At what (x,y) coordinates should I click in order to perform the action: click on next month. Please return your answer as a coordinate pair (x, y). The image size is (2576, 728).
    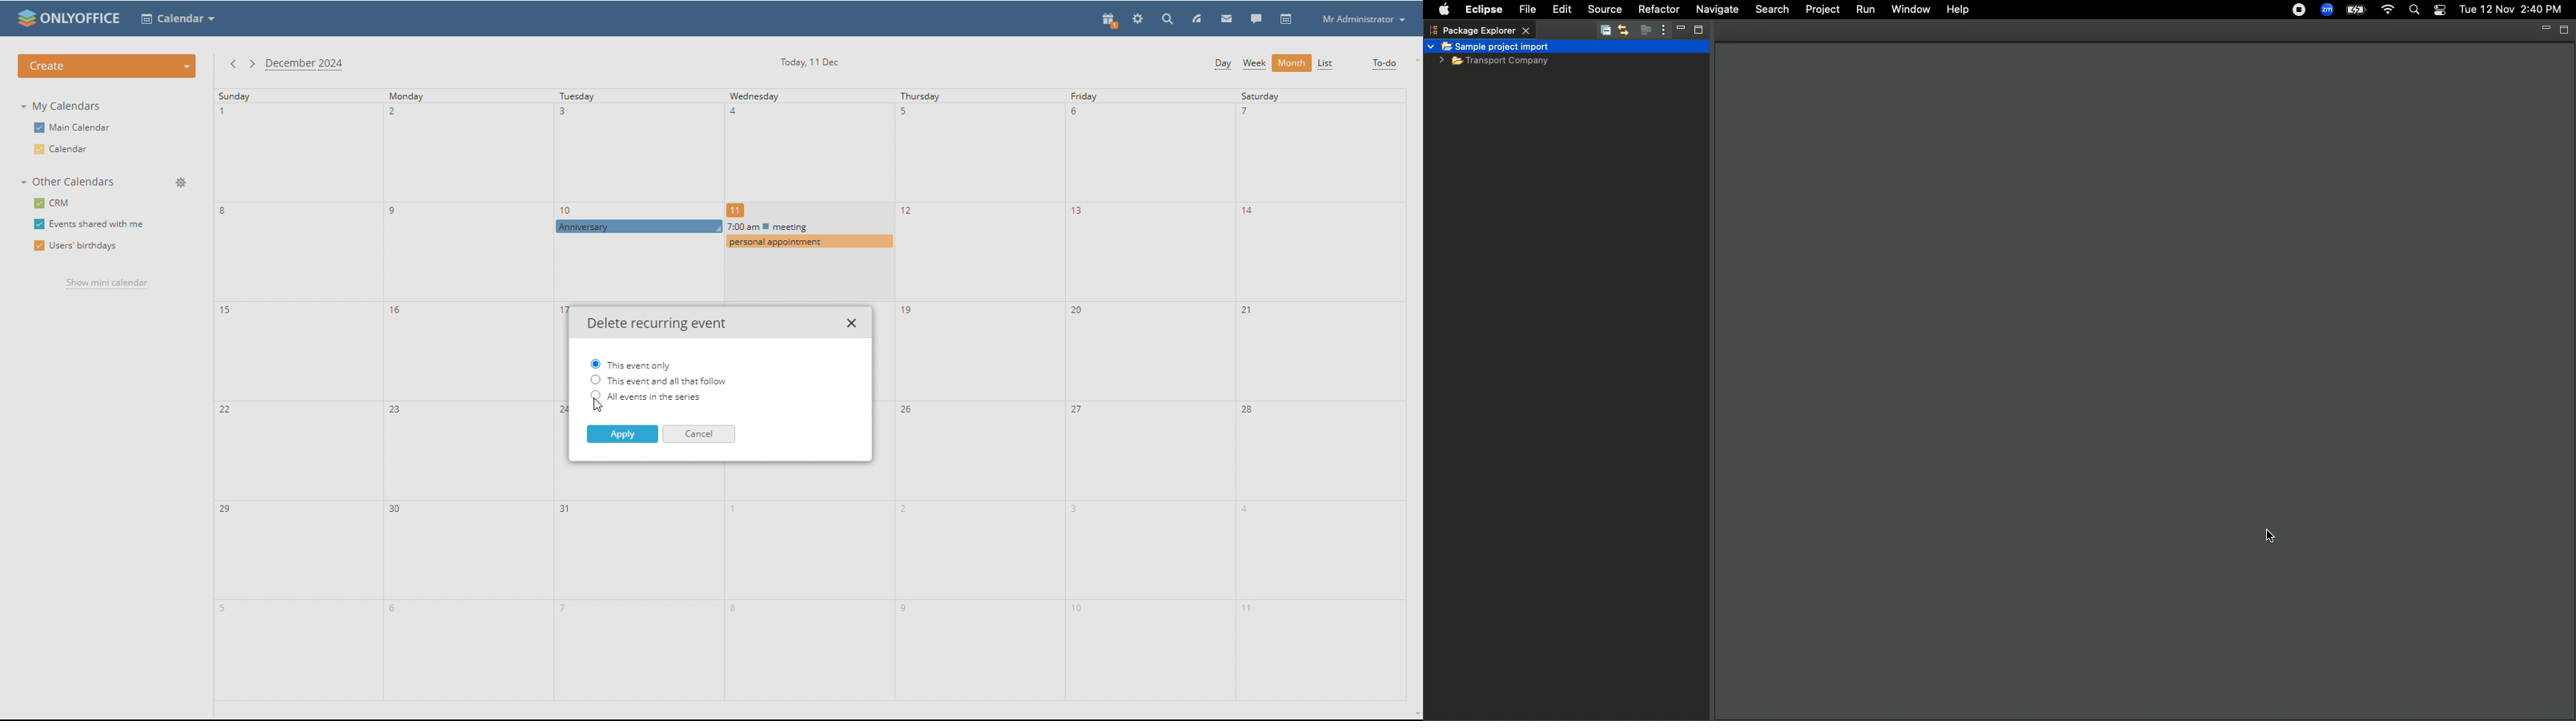
    Looking at the image, I should click on (251, 65).